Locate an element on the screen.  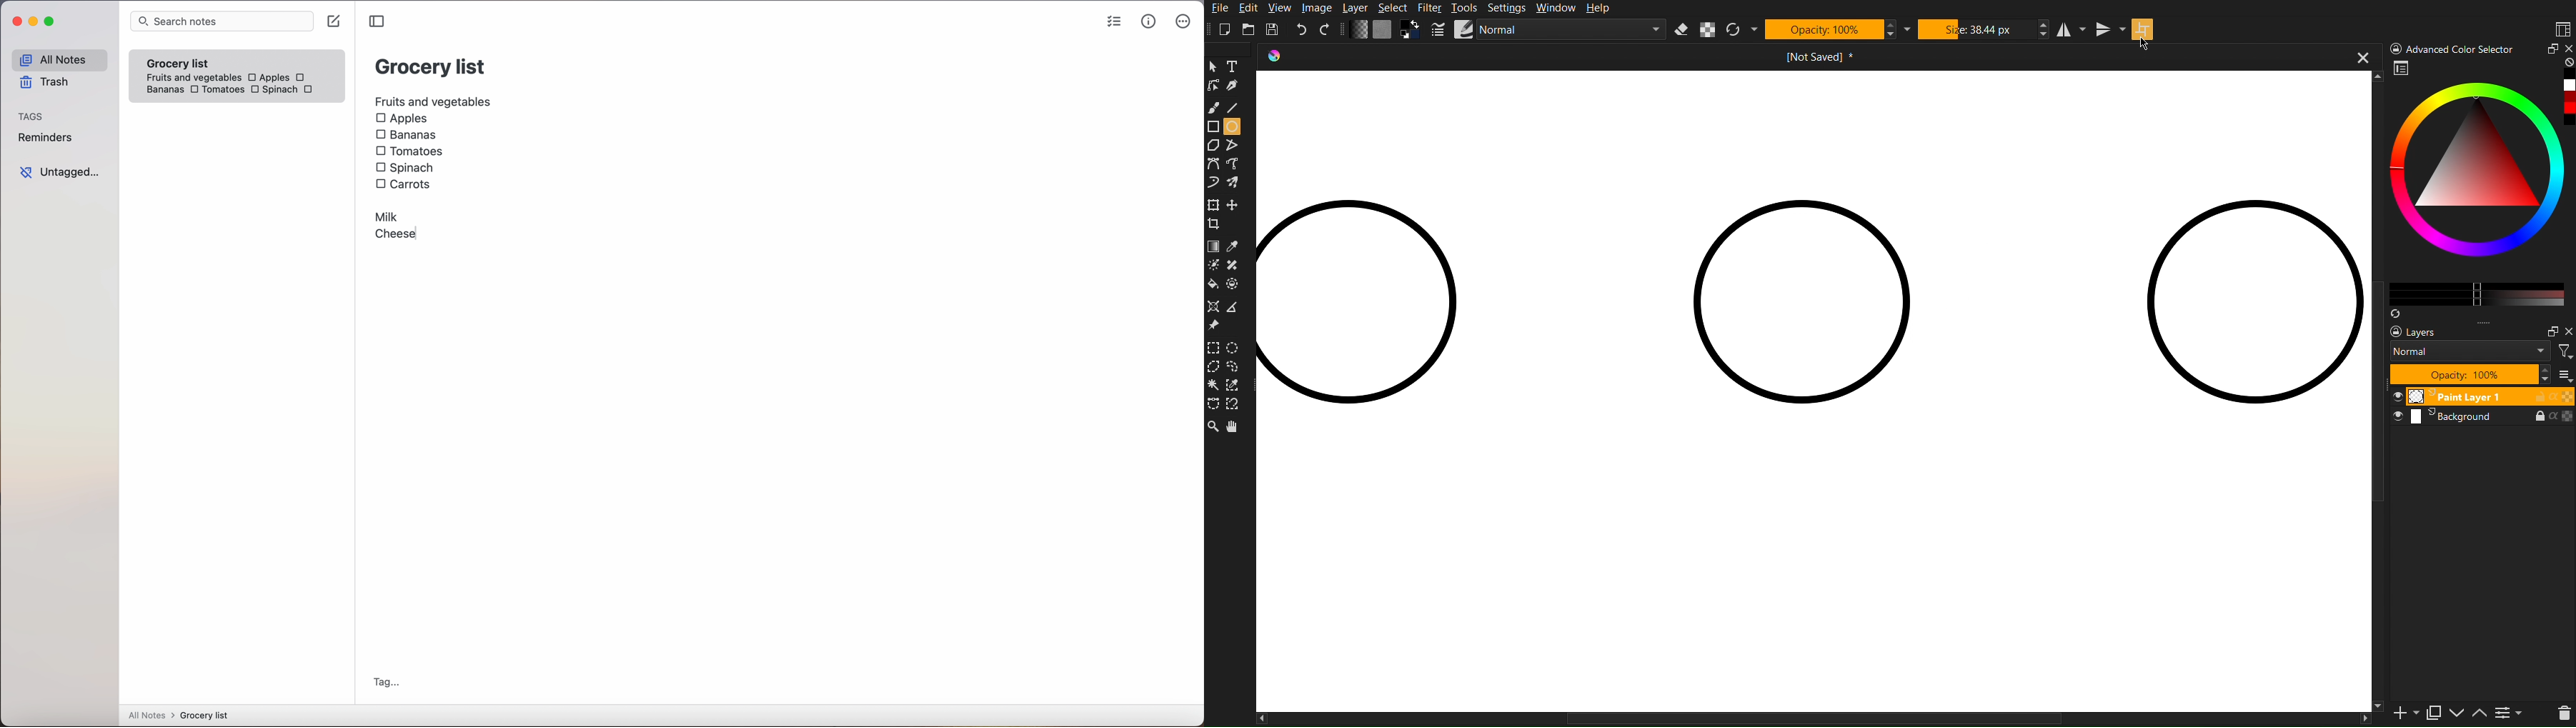
new is located at coordinates (2402, 716).